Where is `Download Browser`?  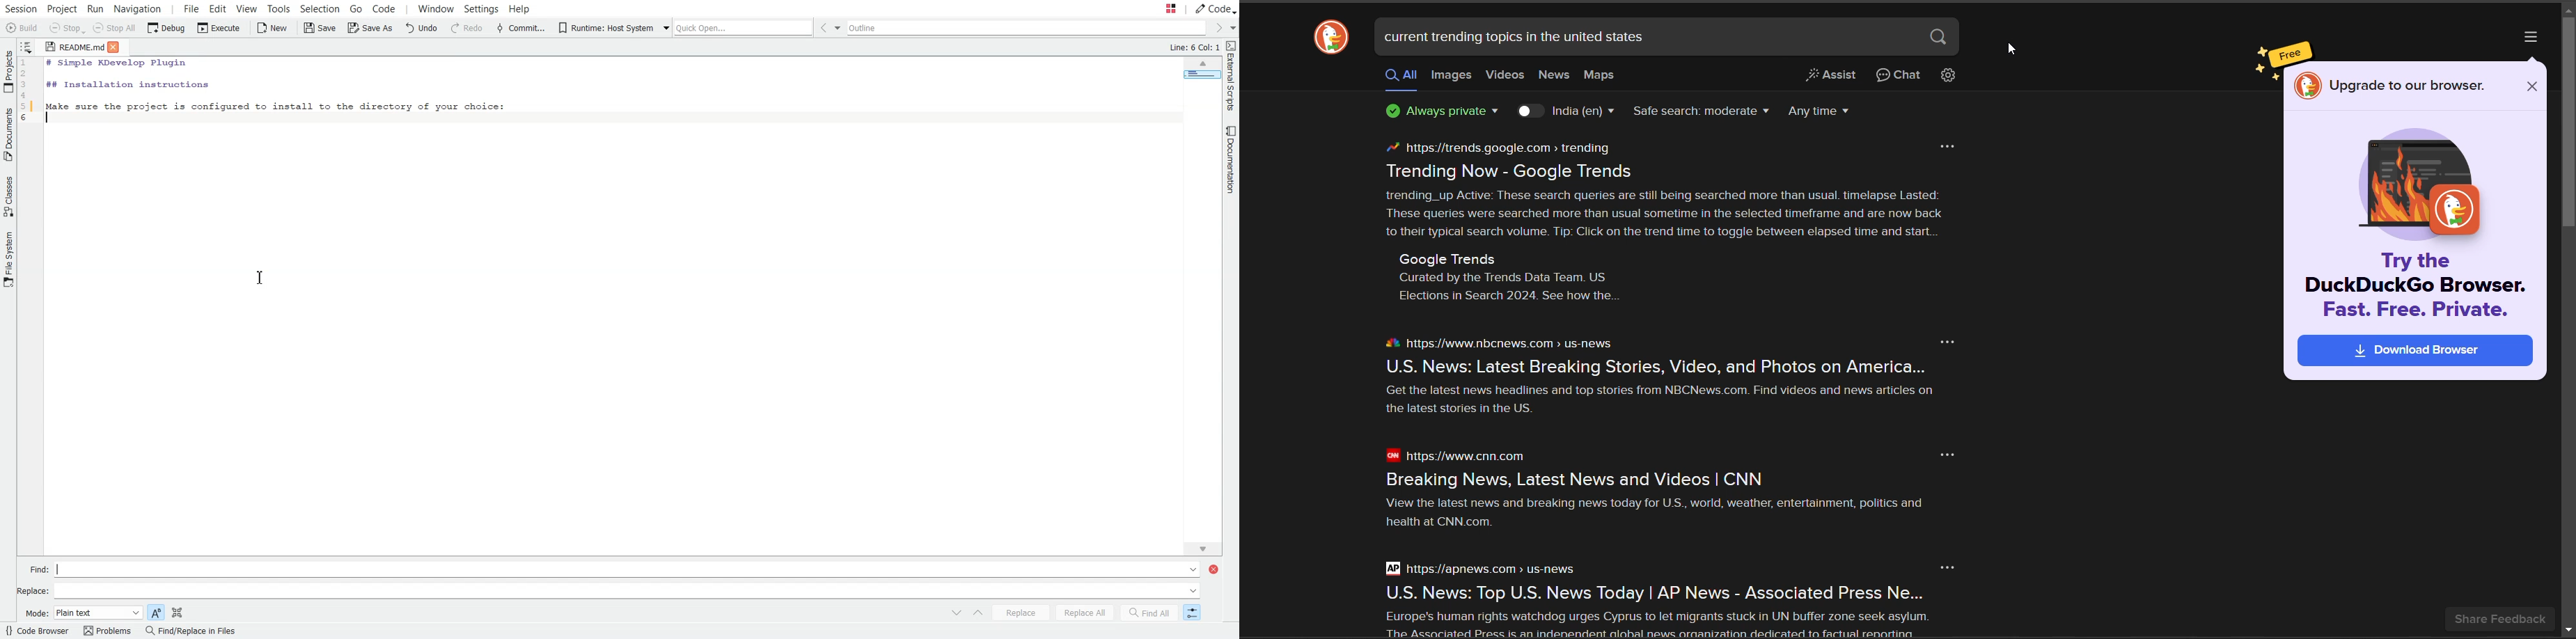 Download Browser is located at coordinates (2414, 352).